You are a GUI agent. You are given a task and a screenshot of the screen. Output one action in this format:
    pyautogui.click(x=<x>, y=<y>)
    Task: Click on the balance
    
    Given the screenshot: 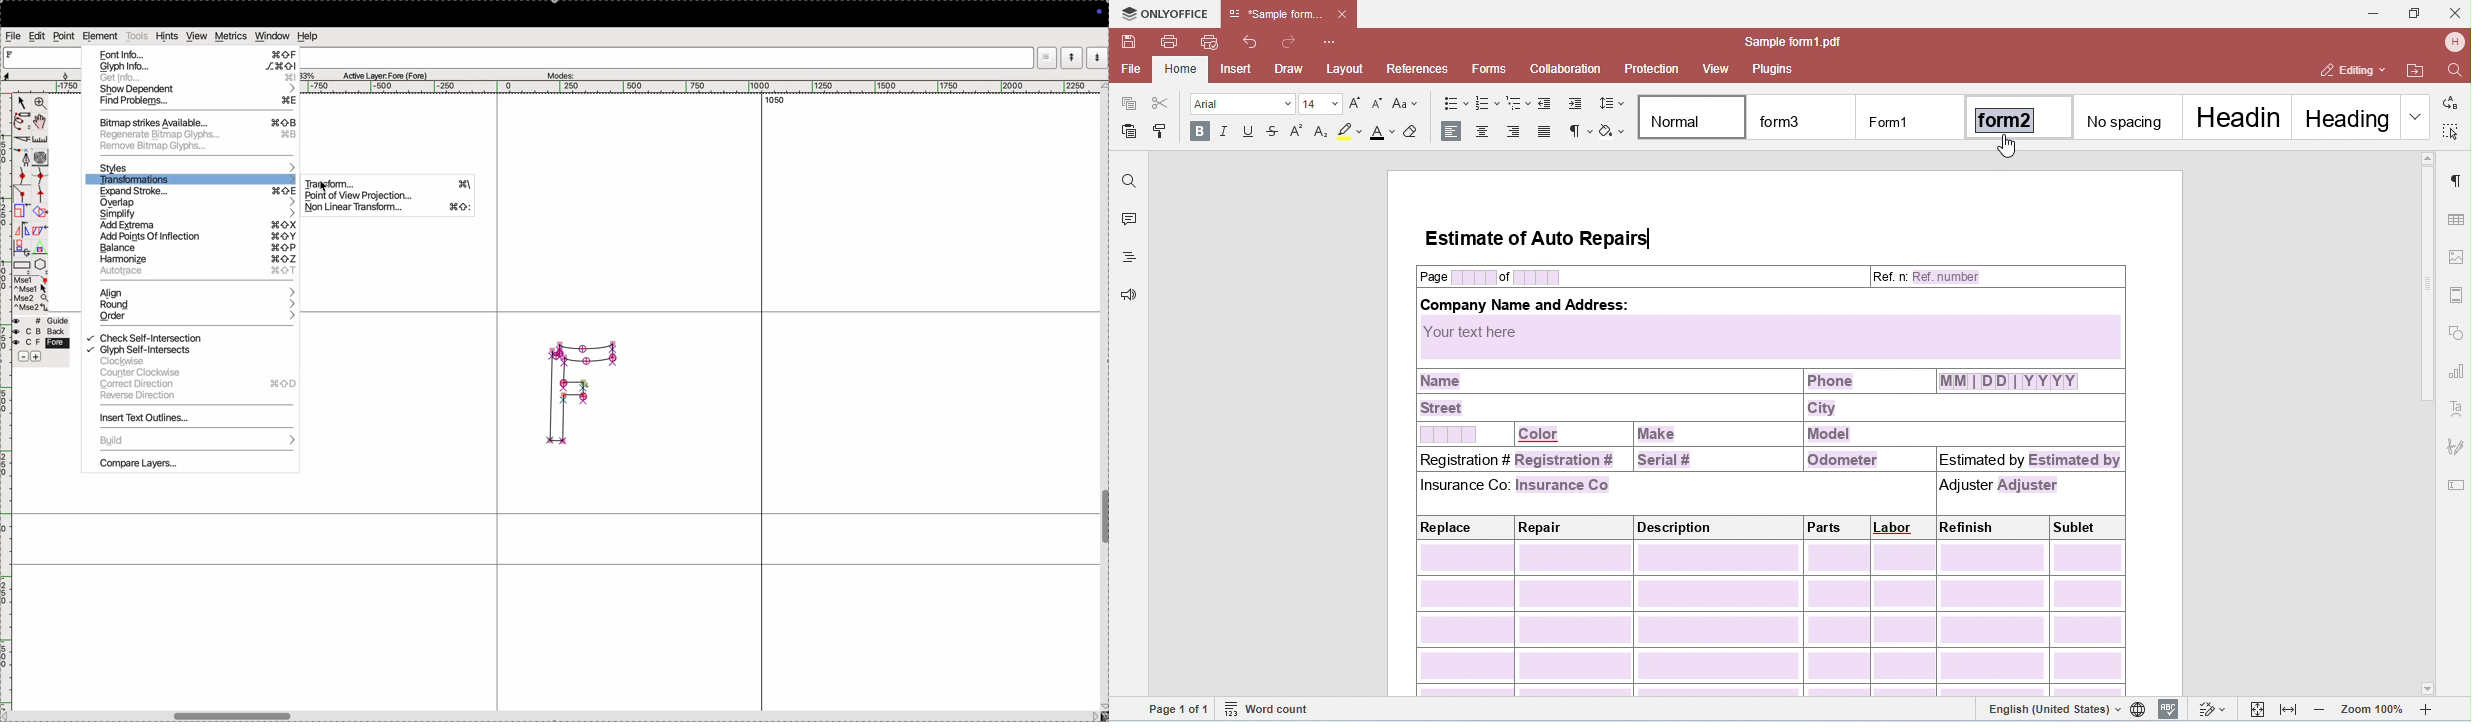 What is the action you would take?
    pyautogui.click(x=193, y=249)
    